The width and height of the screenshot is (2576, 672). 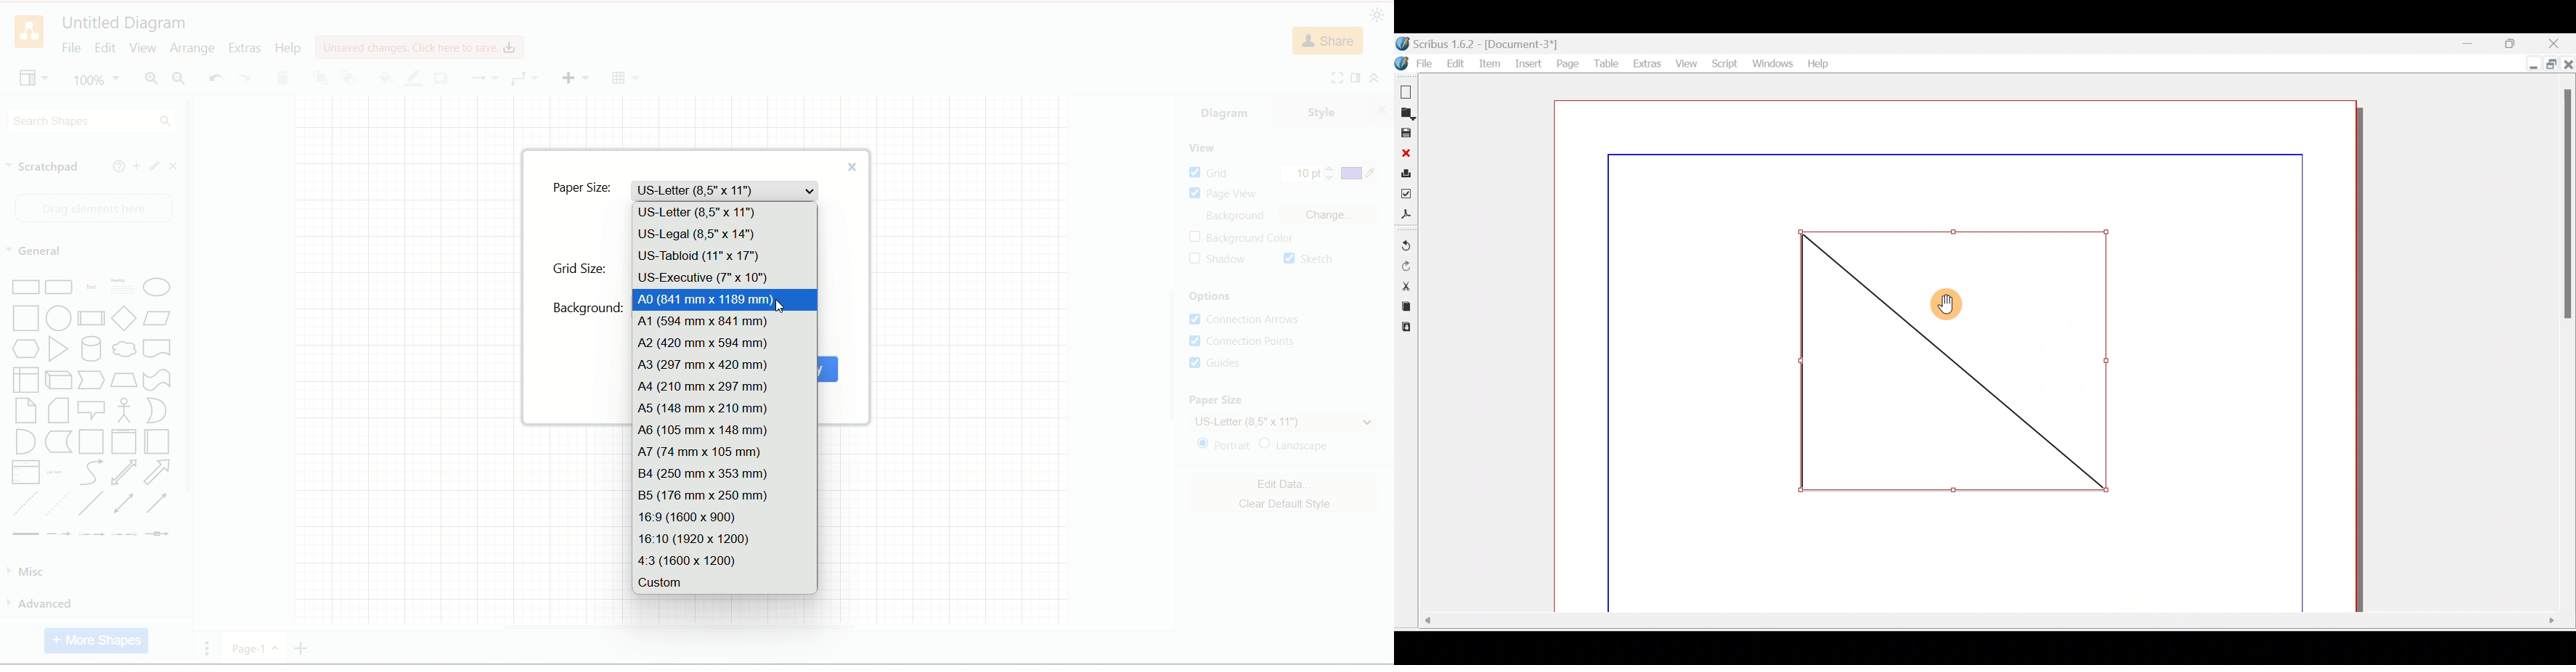 What do you see at coordinates (1245, 238) in the screenshot?
I see `background color` at bounding box center [1245, 238].